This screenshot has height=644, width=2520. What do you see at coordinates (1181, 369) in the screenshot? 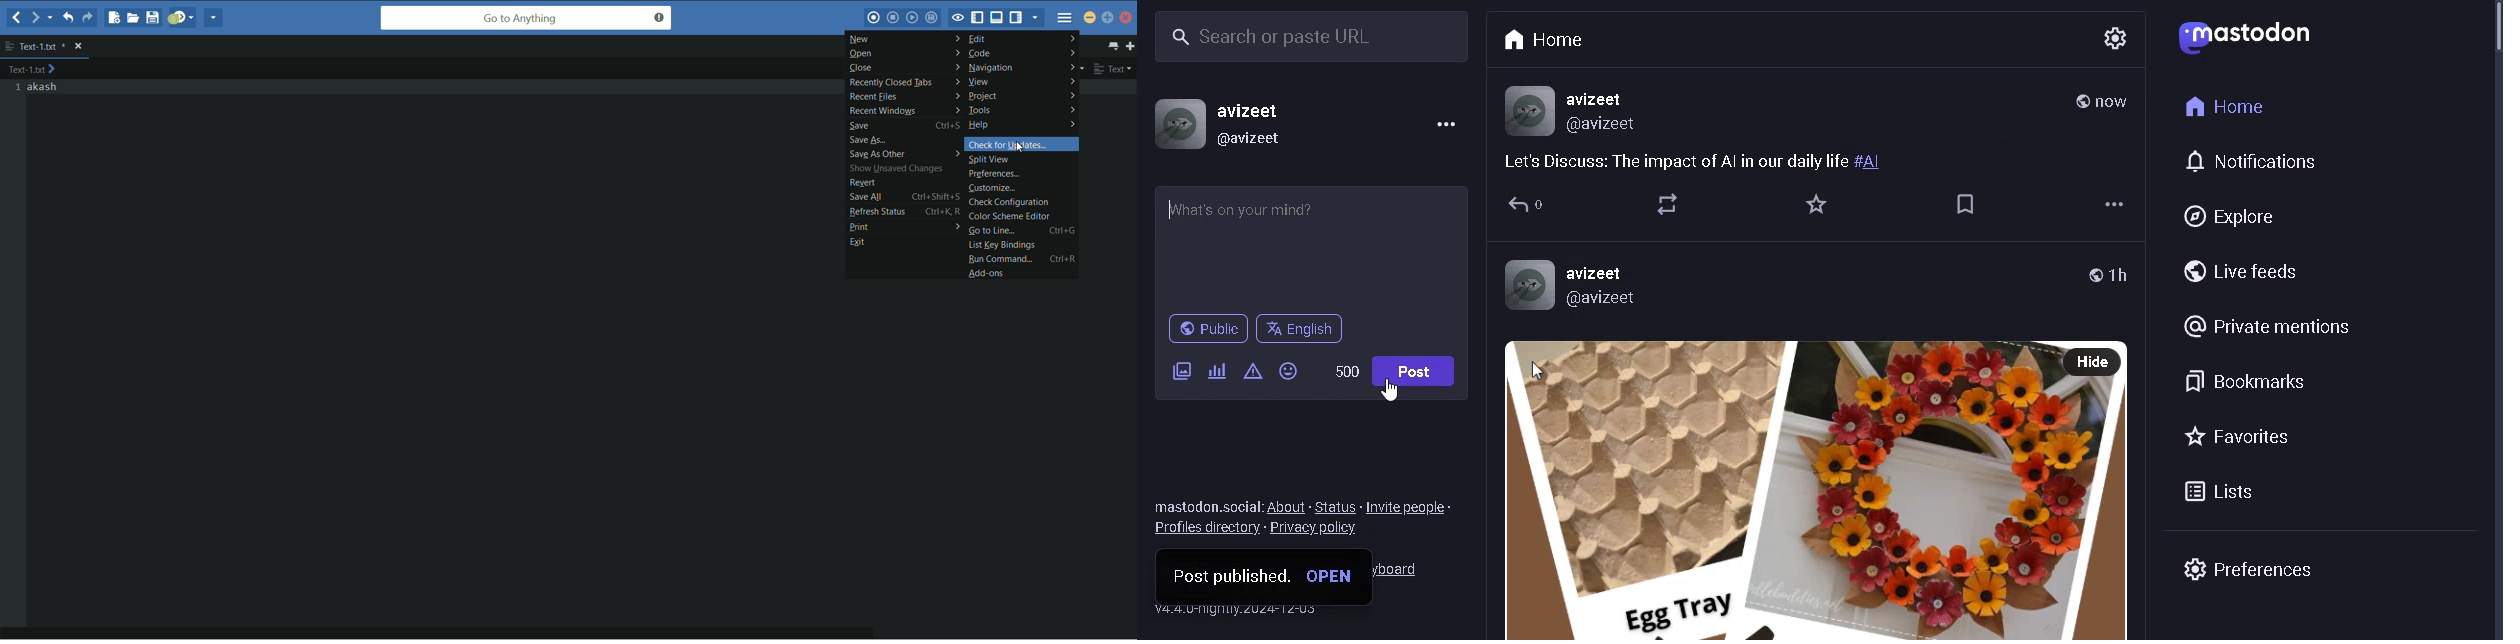
I see `ADD IMAGE` at bounding box center [1181, 369].